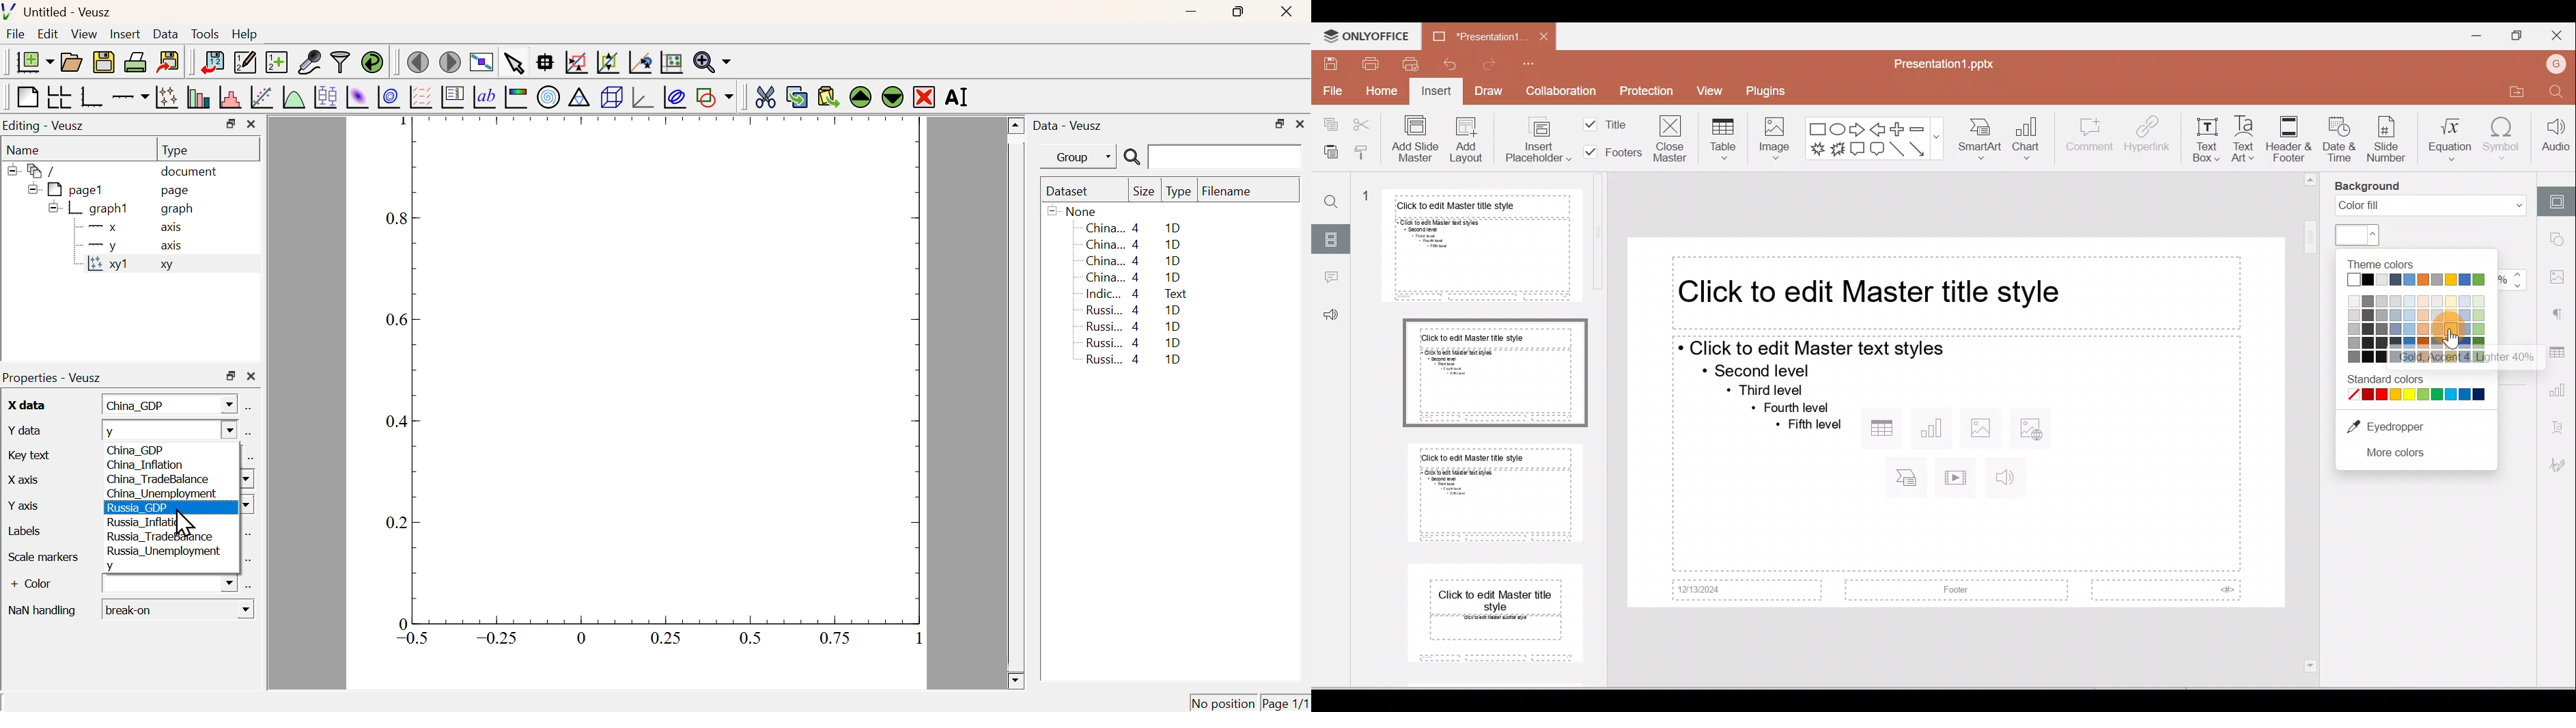 This screenshot has width=2576, height=728. Describe the element at coordinates (1542, 61) in the screenshot. I see `Customise quick access toolbar` at that location.